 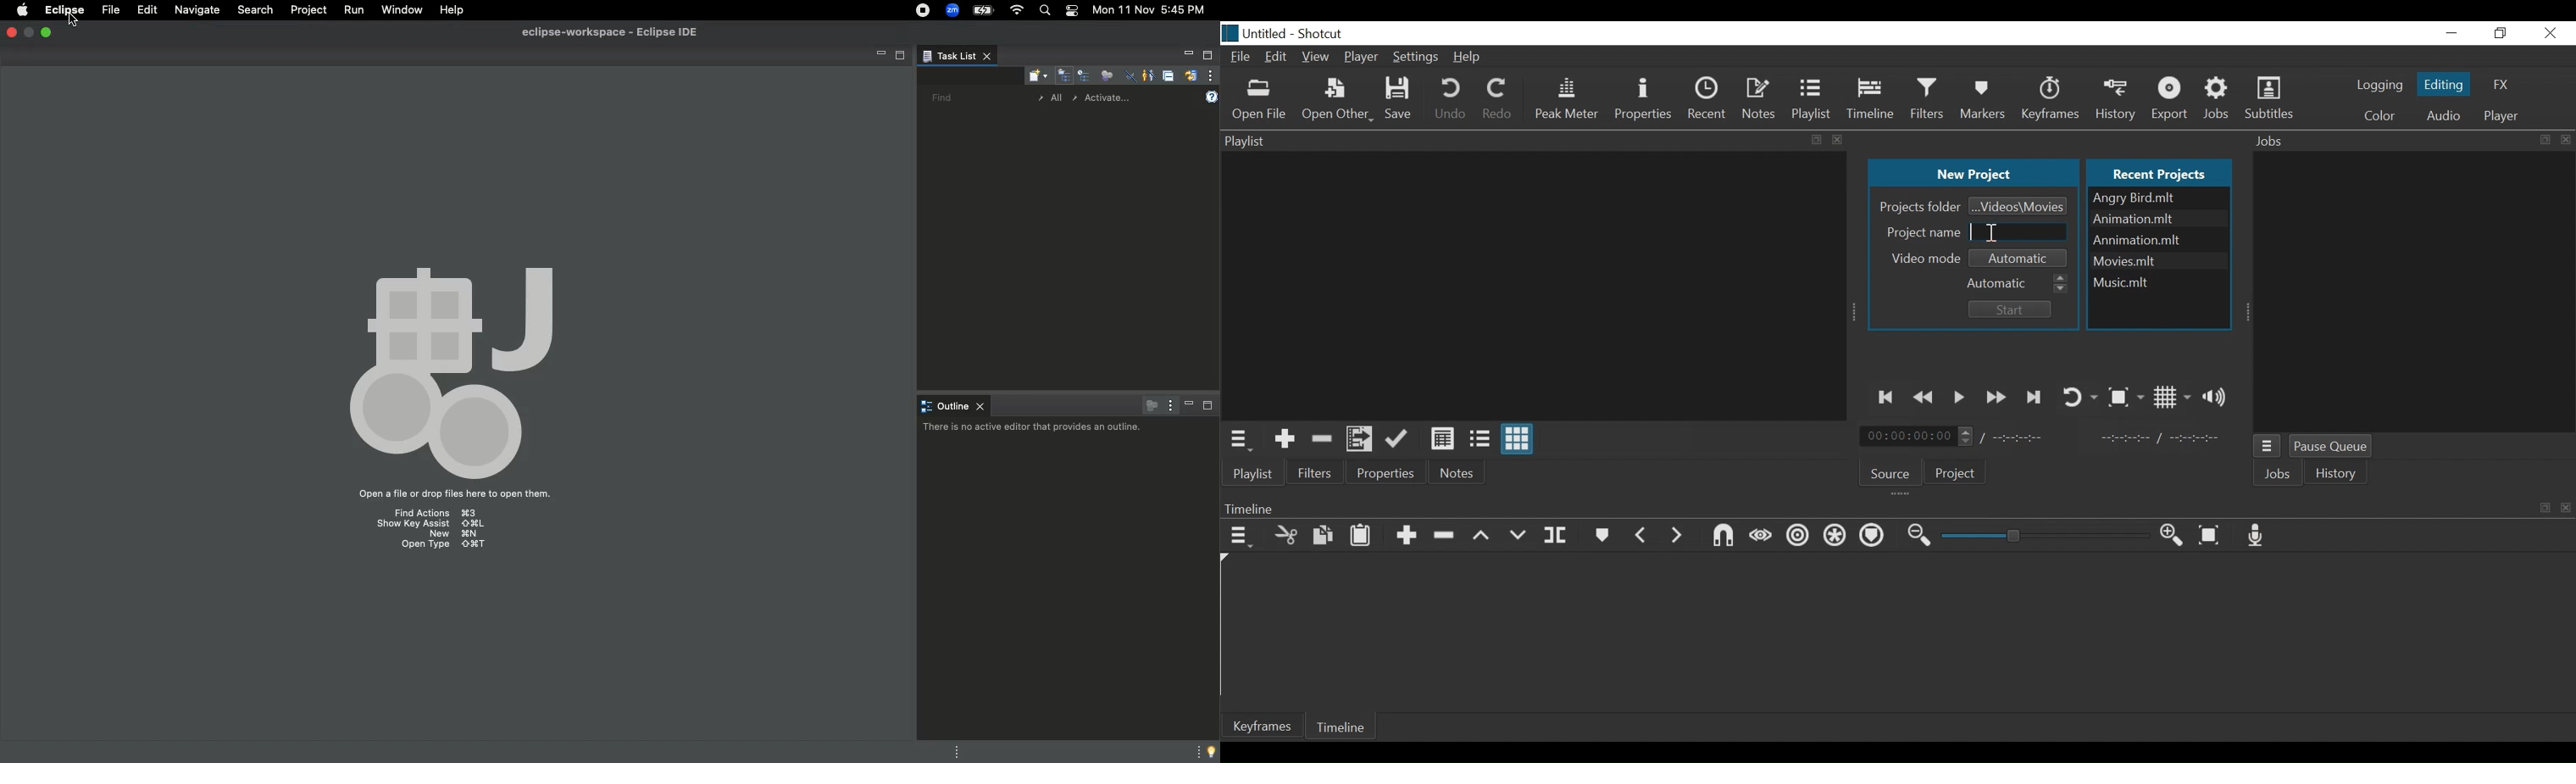 What do you see at coordinates (1813, 99) in the screenshot?
I see `Playlist` at bounding box center [1813, 99].